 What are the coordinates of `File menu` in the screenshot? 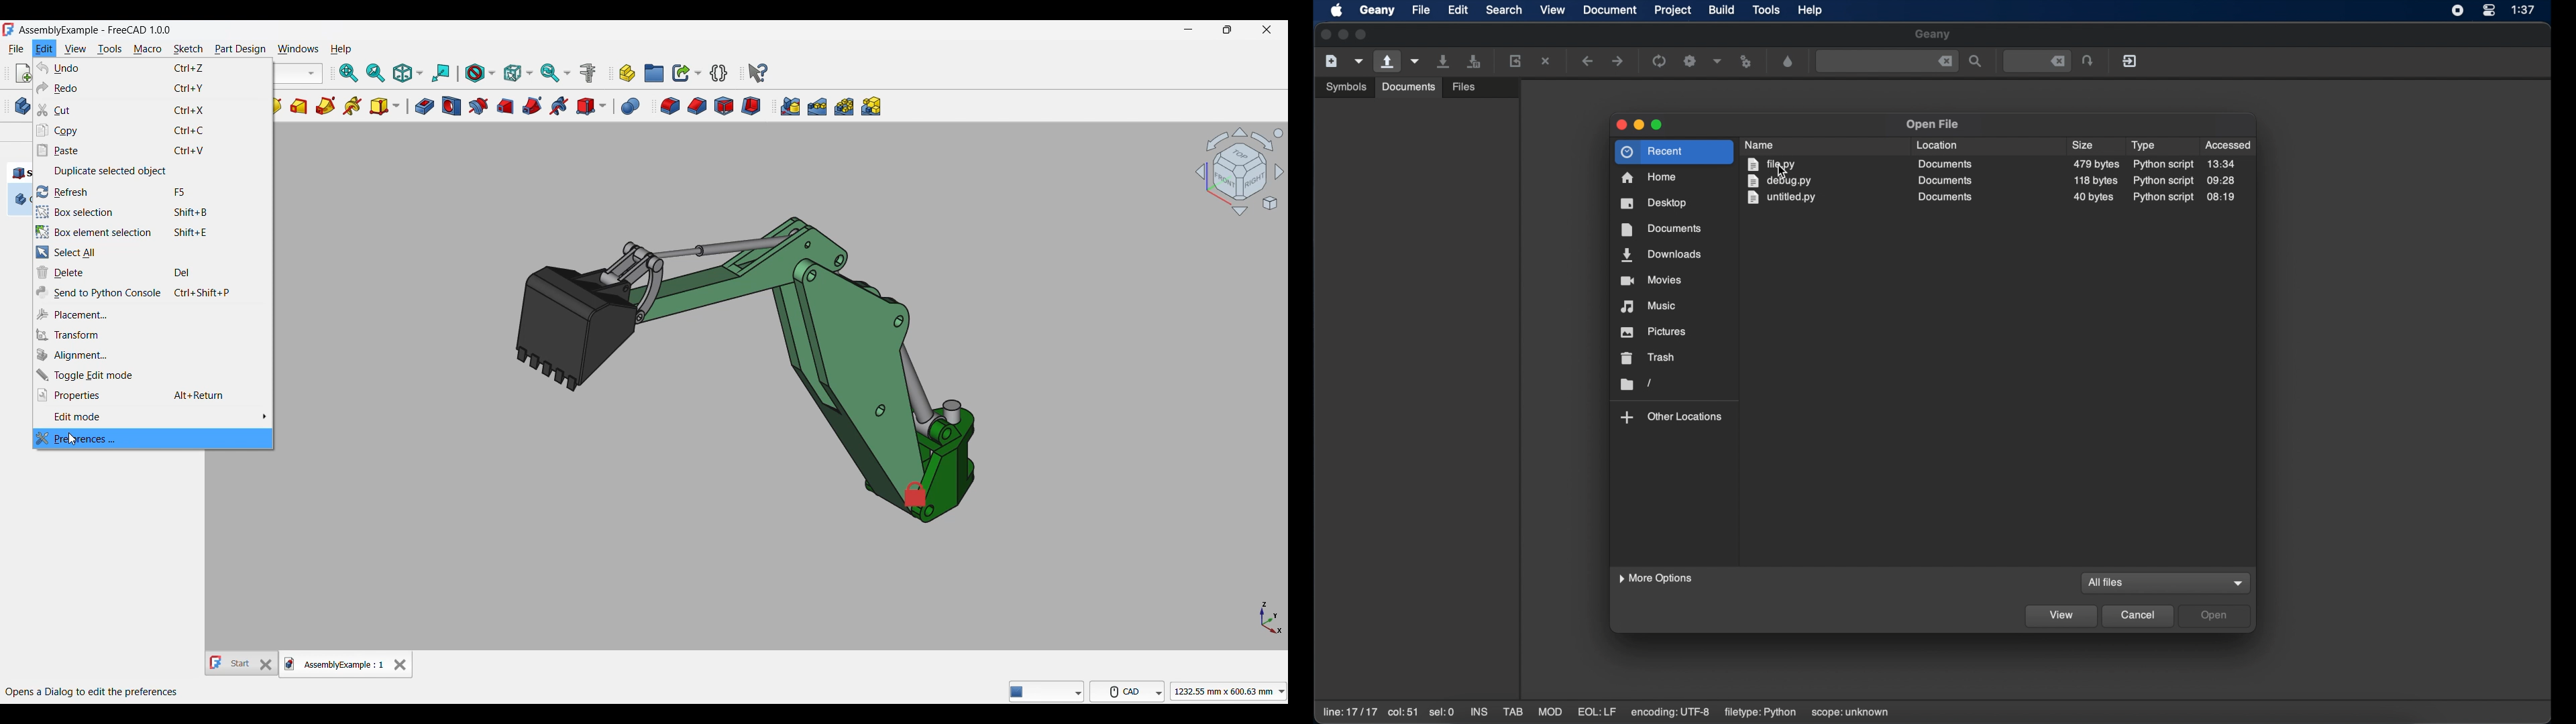 It's located at (16, 49).